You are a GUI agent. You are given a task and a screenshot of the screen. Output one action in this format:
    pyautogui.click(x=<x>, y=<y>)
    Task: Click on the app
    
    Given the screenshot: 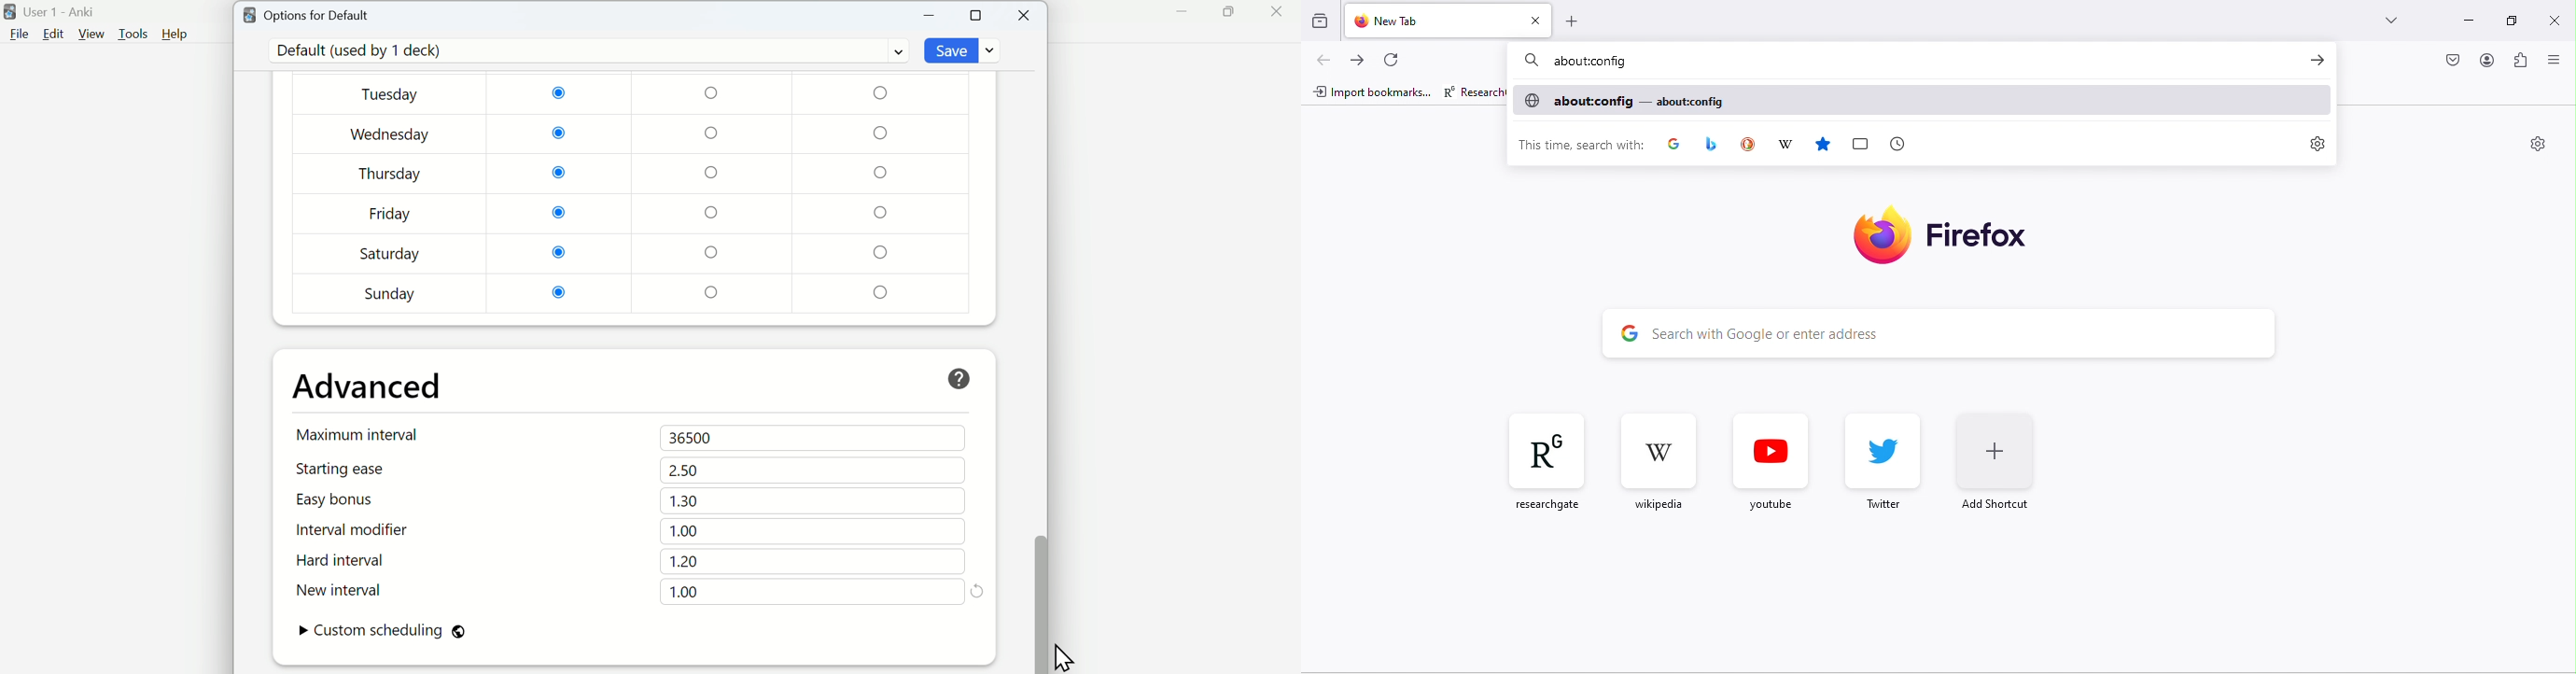 What is the action you would take?
    pyautogui.click(x=1711, y=145)
    